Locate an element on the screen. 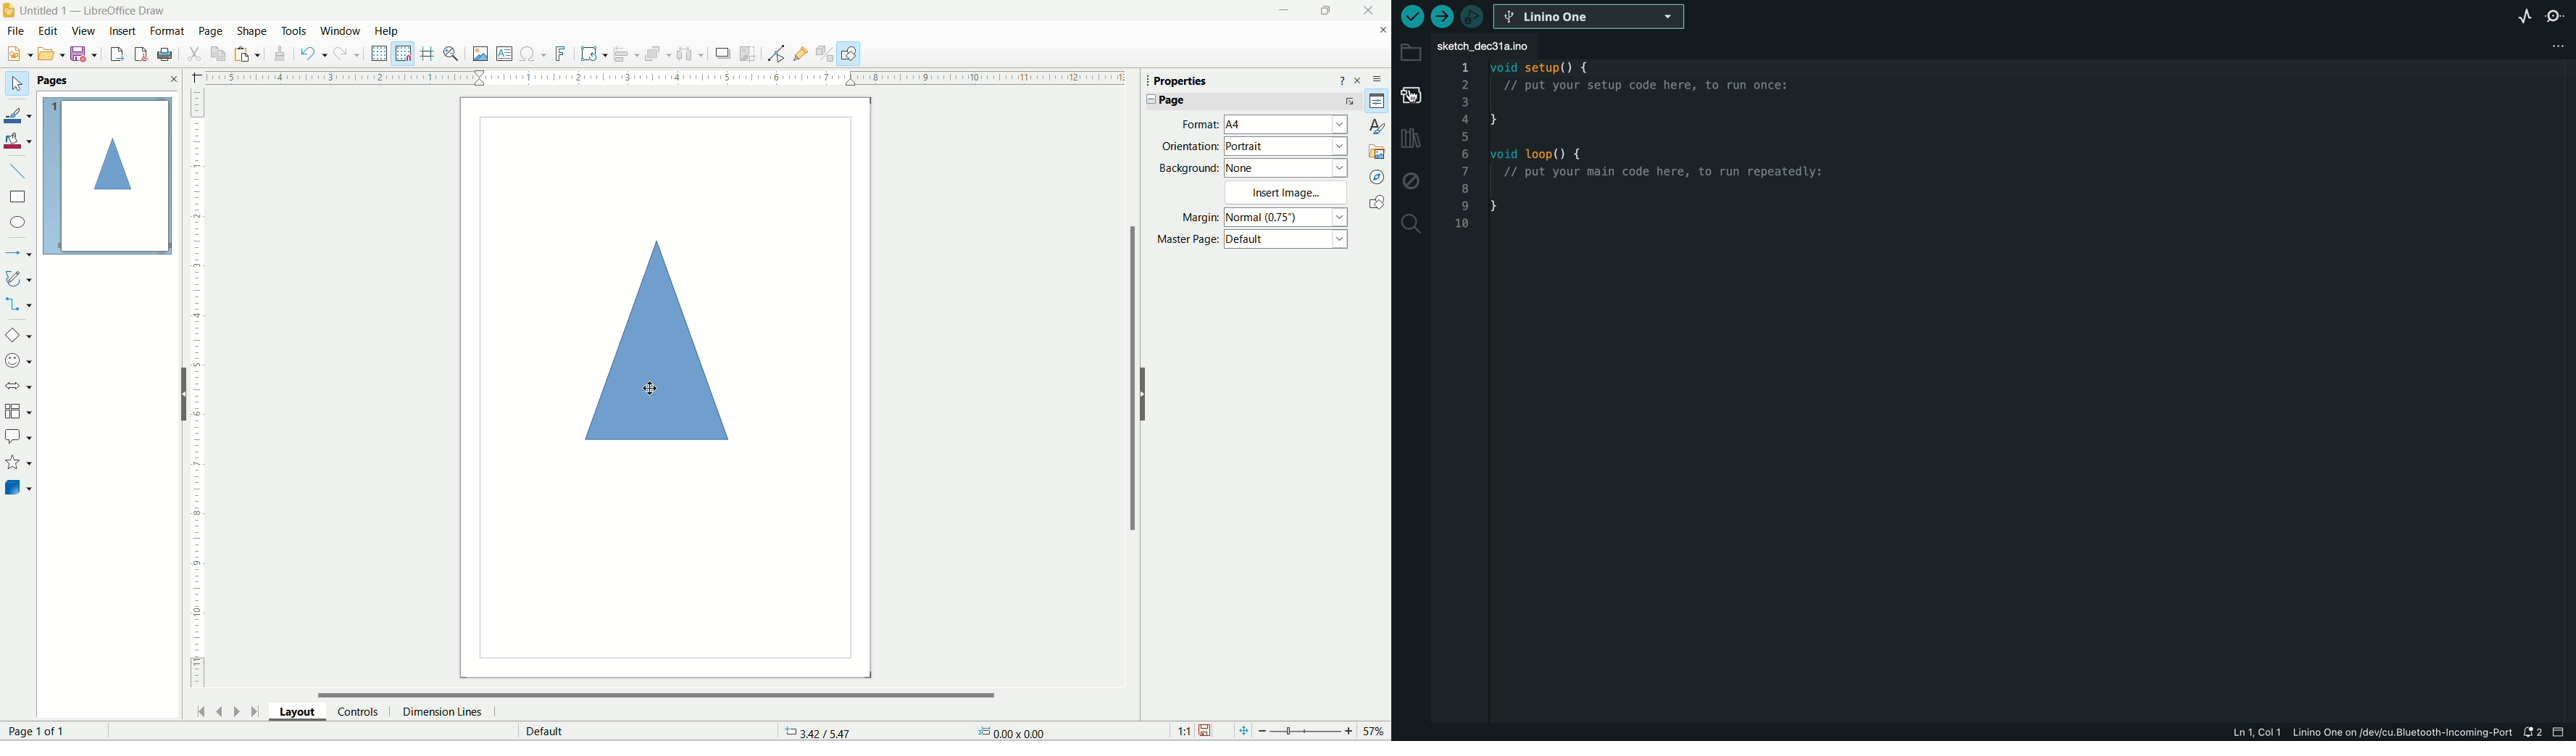  Hide is located at coordinates (1146, 394).